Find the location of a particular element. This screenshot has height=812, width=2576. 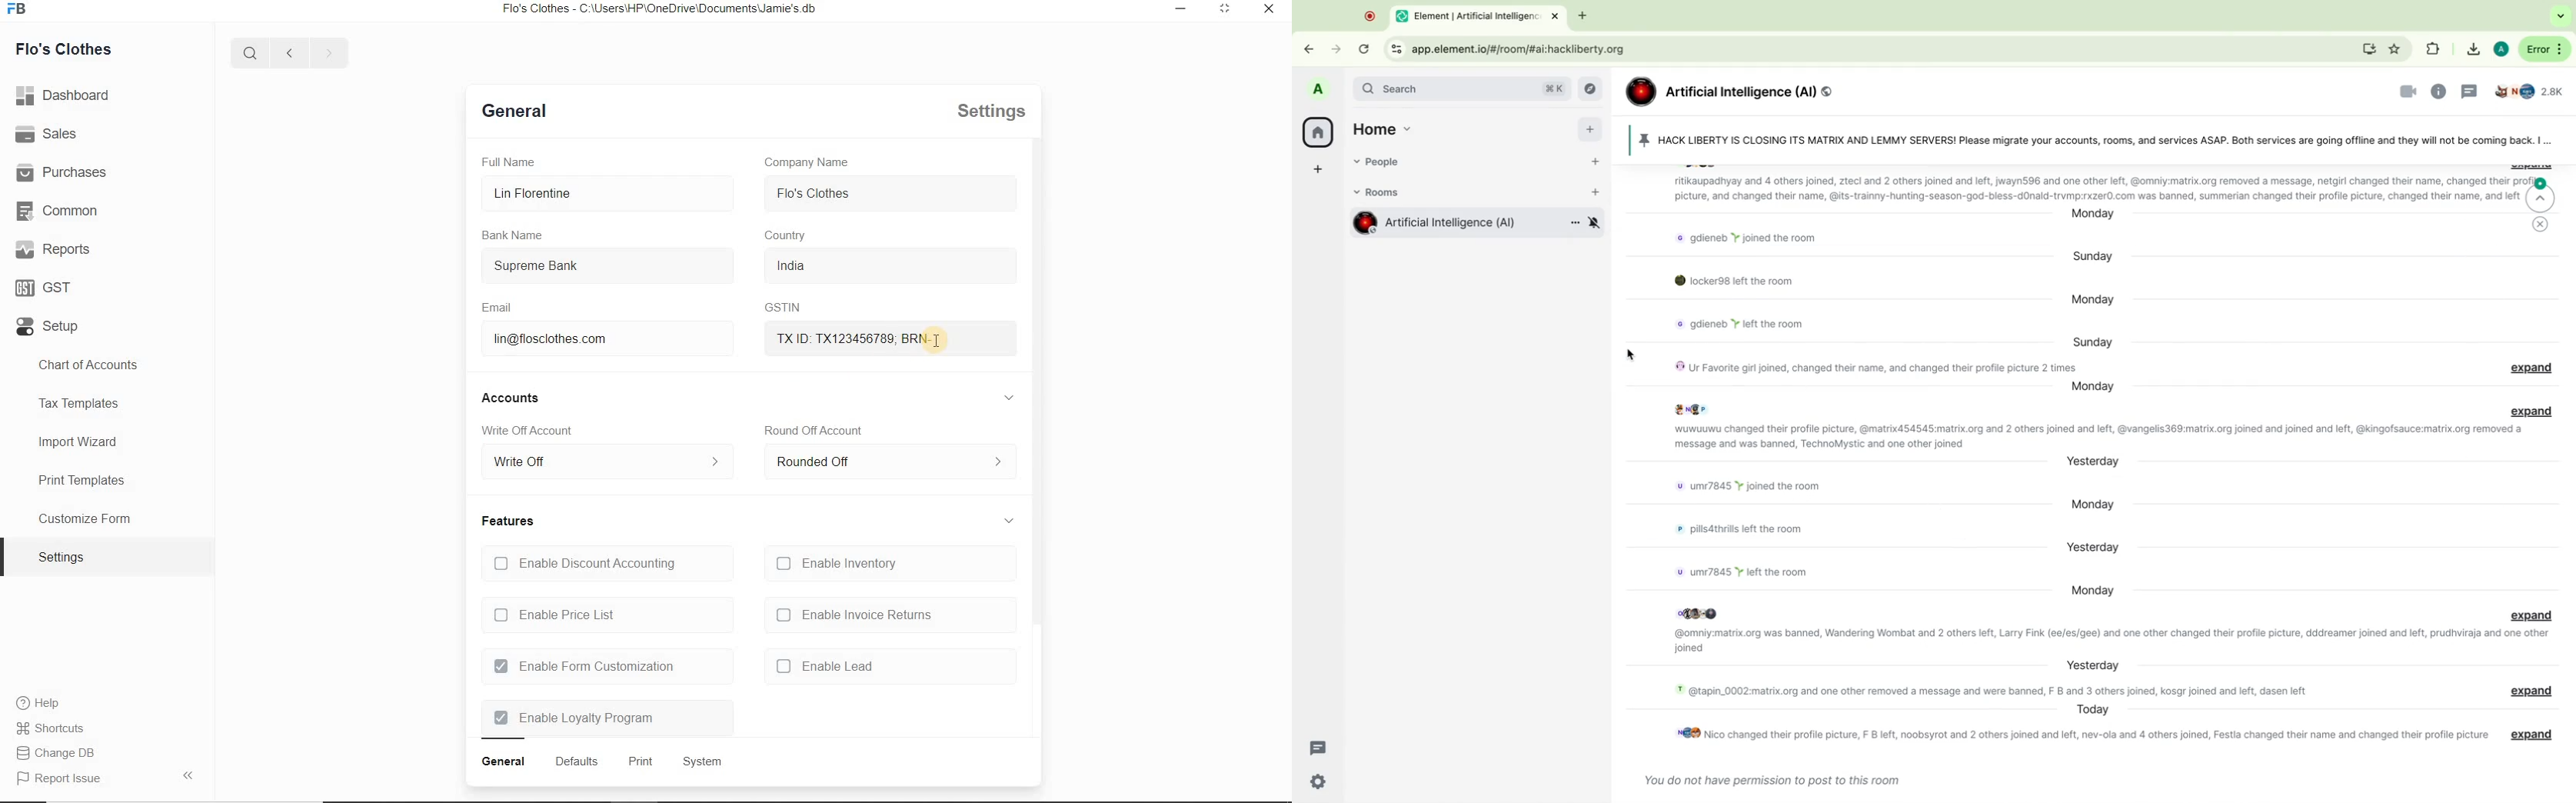

enable lead is located at coordinates (825, 665).